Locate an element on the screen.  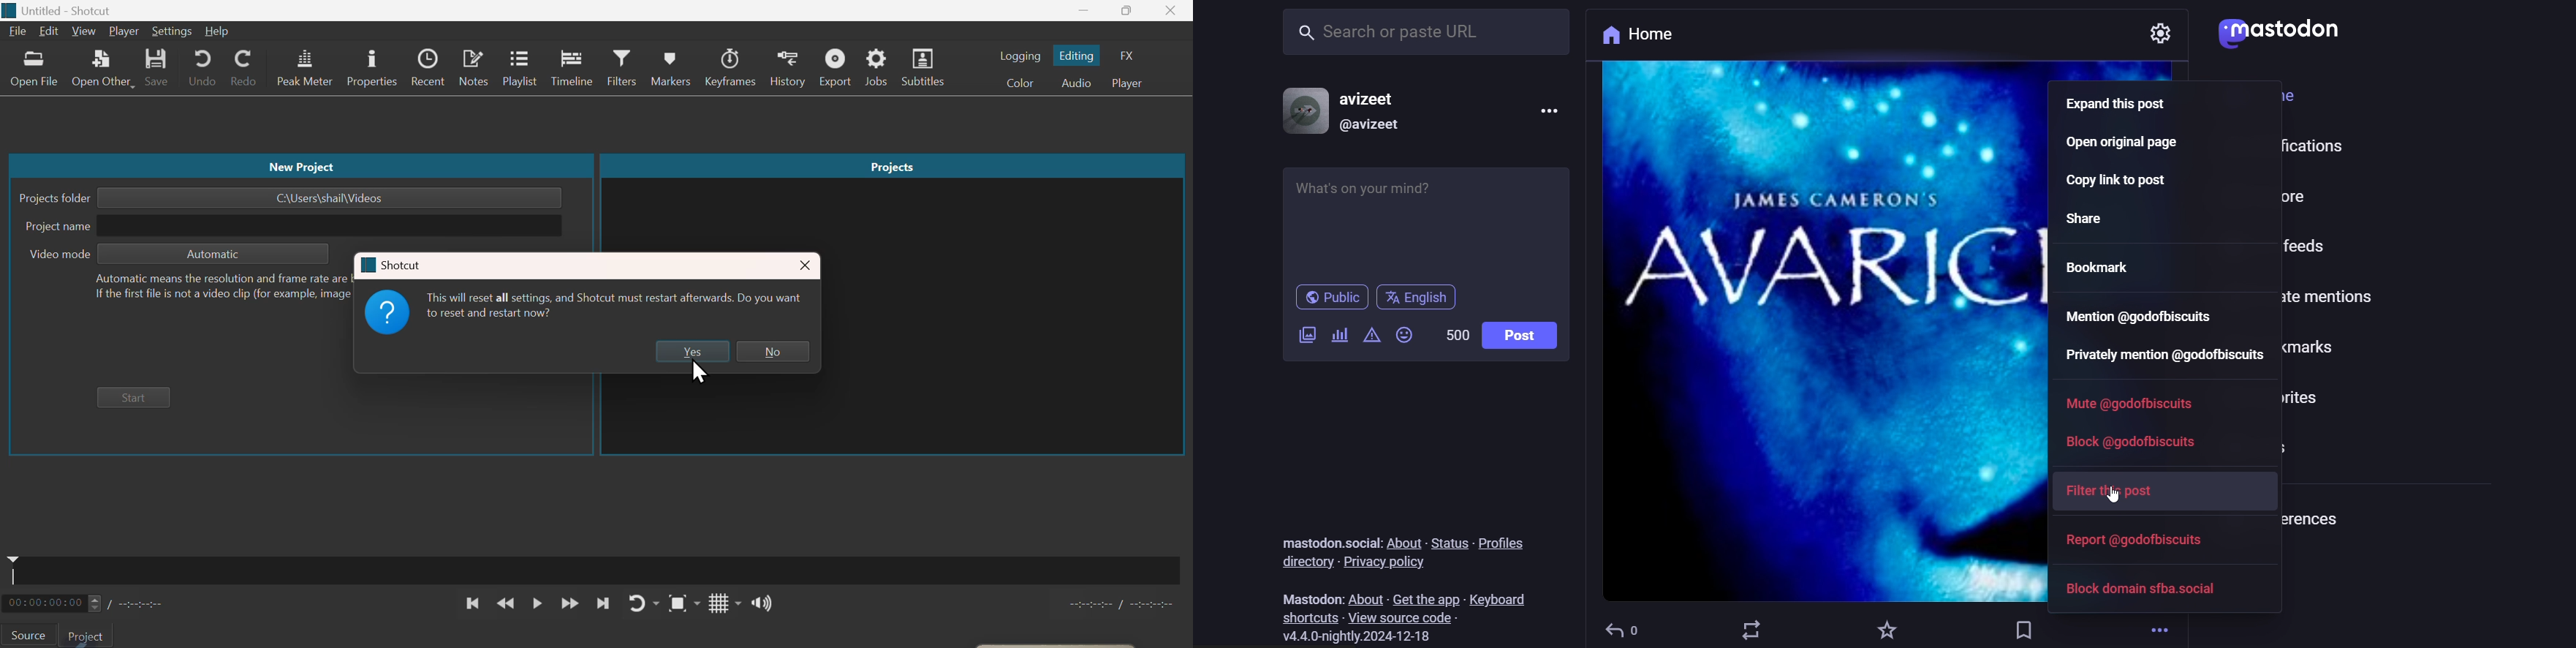
public is located at coordinates (1332, 298).